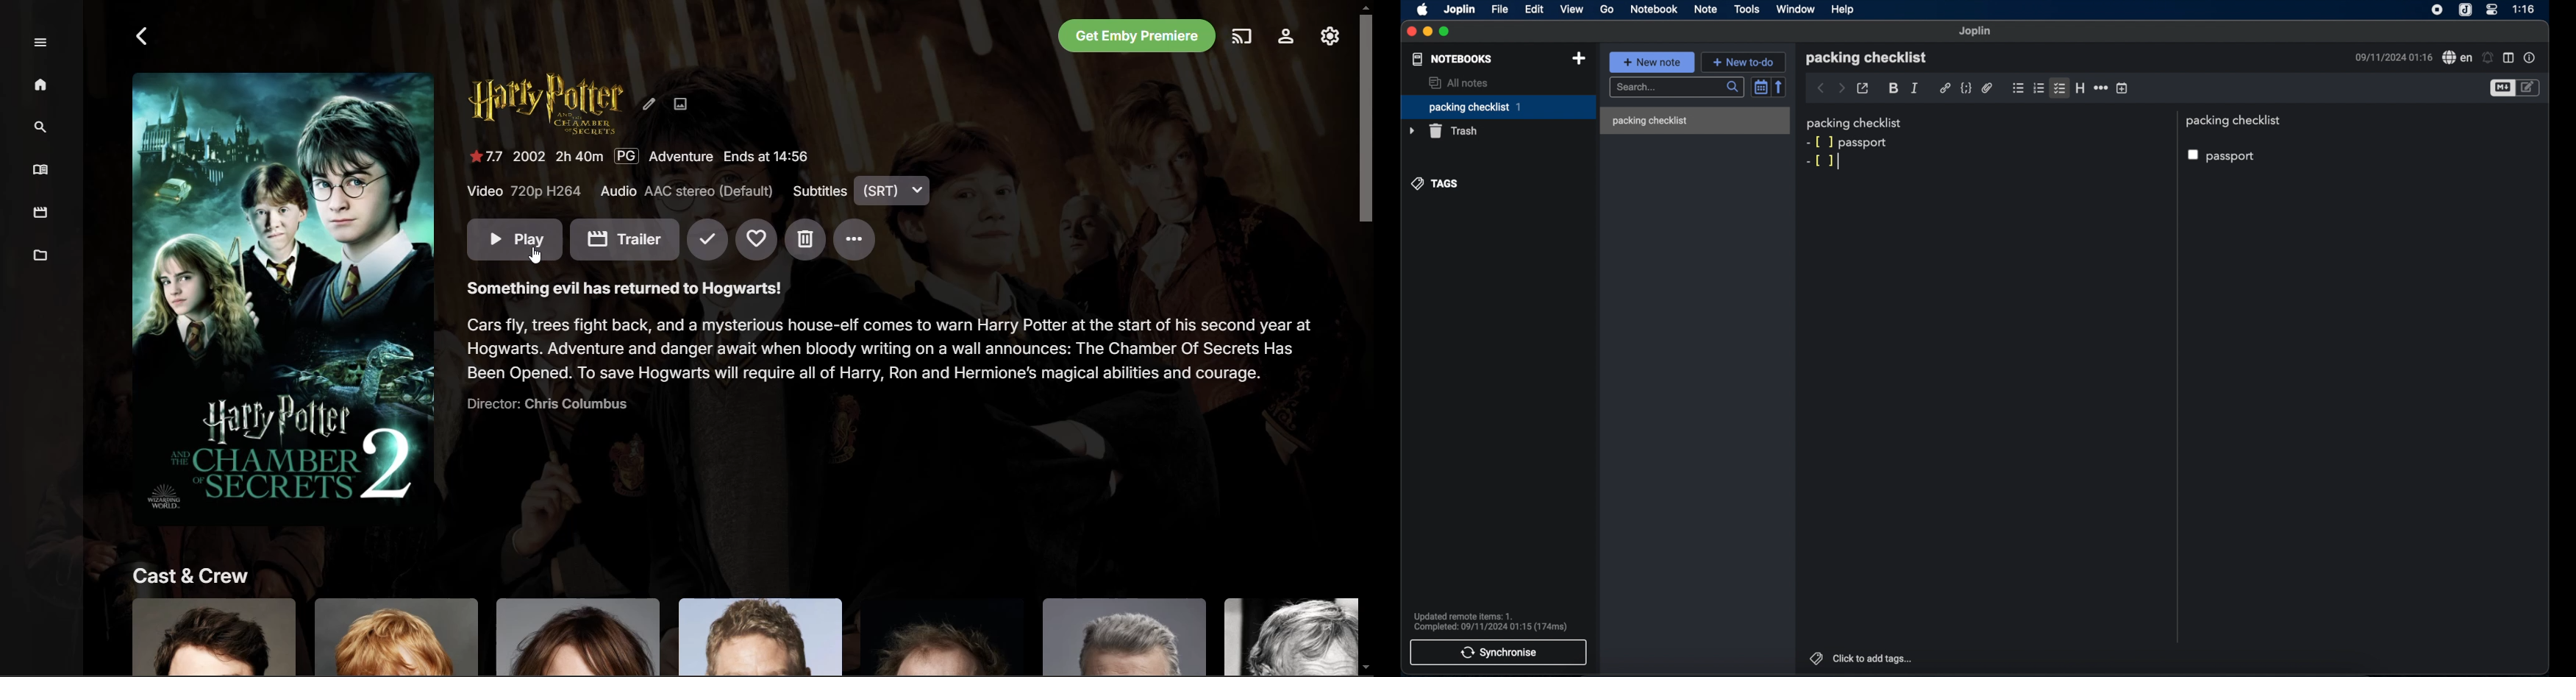 The height and width of the screenshot is (700, 2576). I want to click on edit, so click(1535, 9).